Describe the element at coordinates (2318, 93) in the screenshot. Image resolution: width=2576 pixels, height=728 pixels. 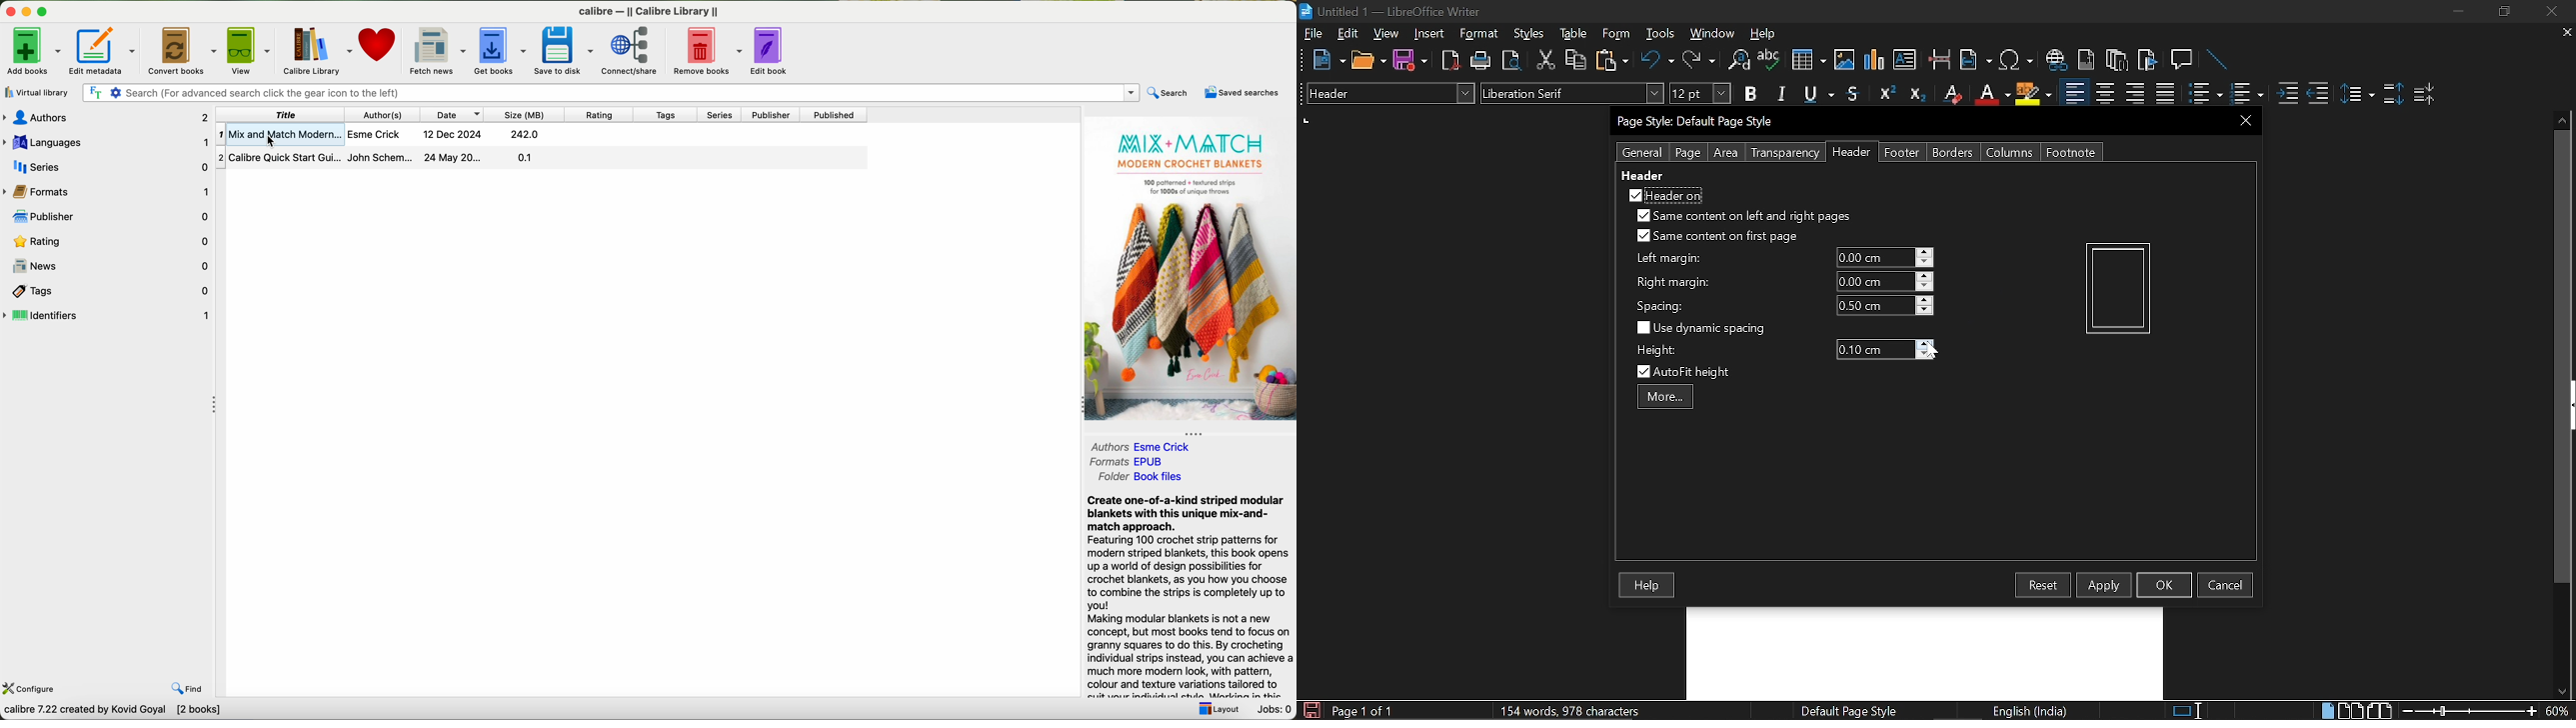
I see `Decrease indent` at that location.